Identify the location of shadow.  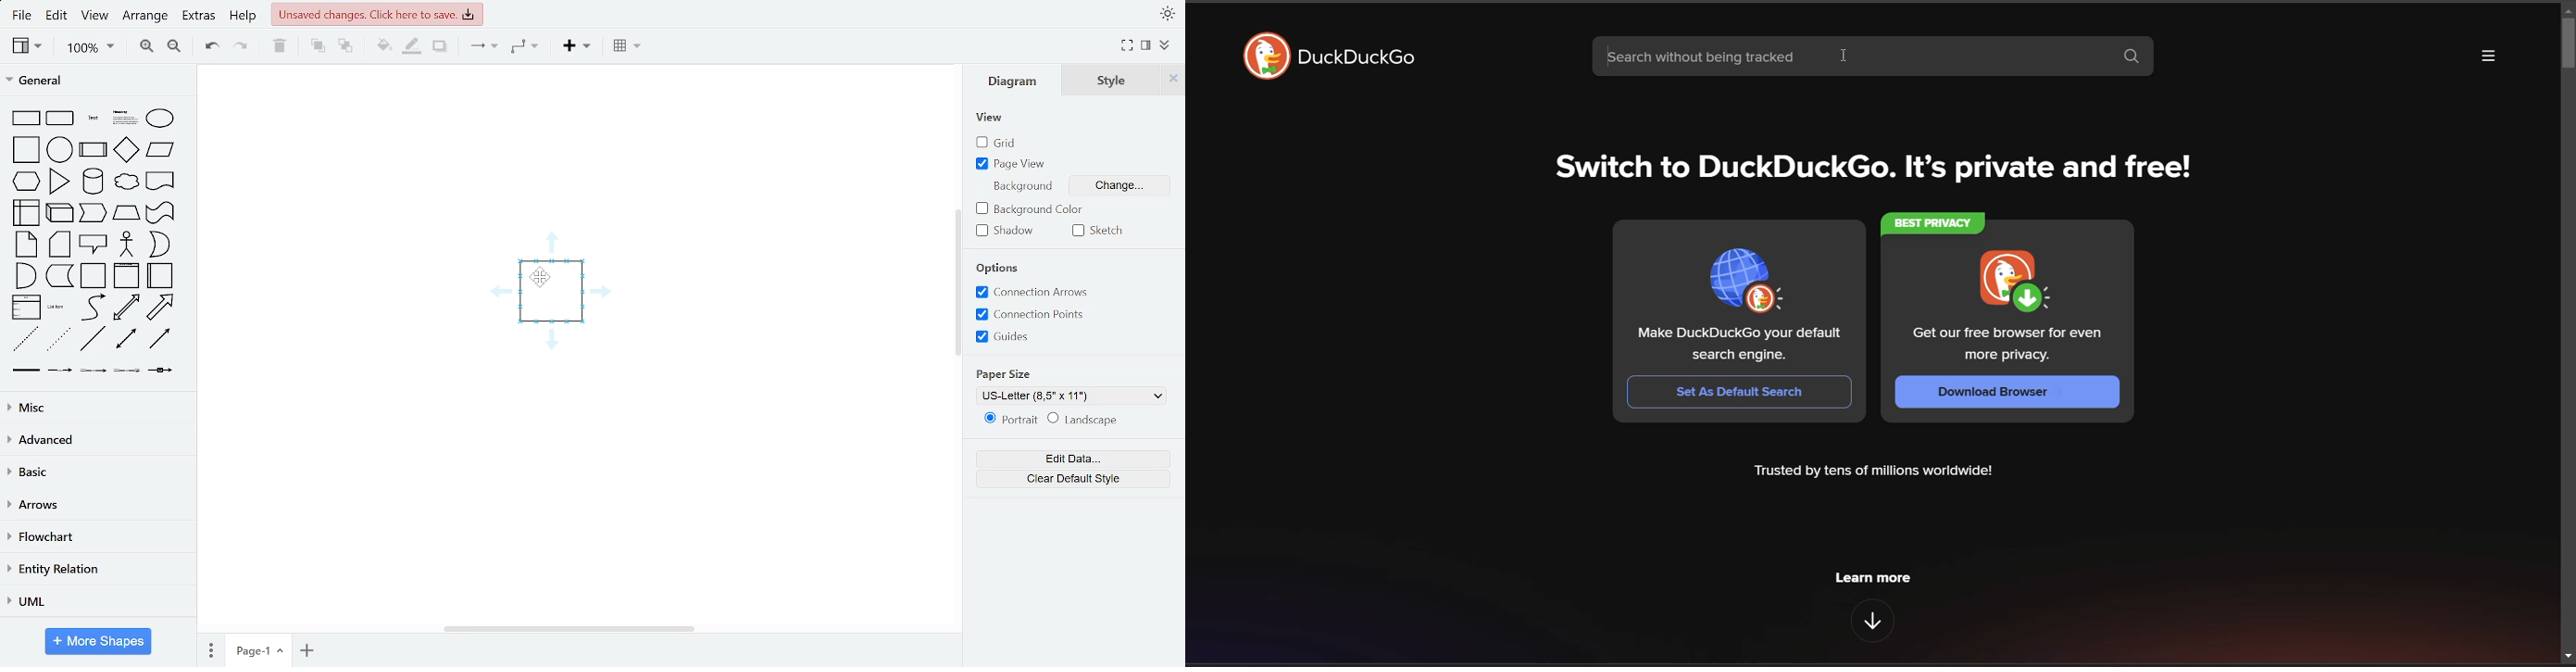
(440, 47).